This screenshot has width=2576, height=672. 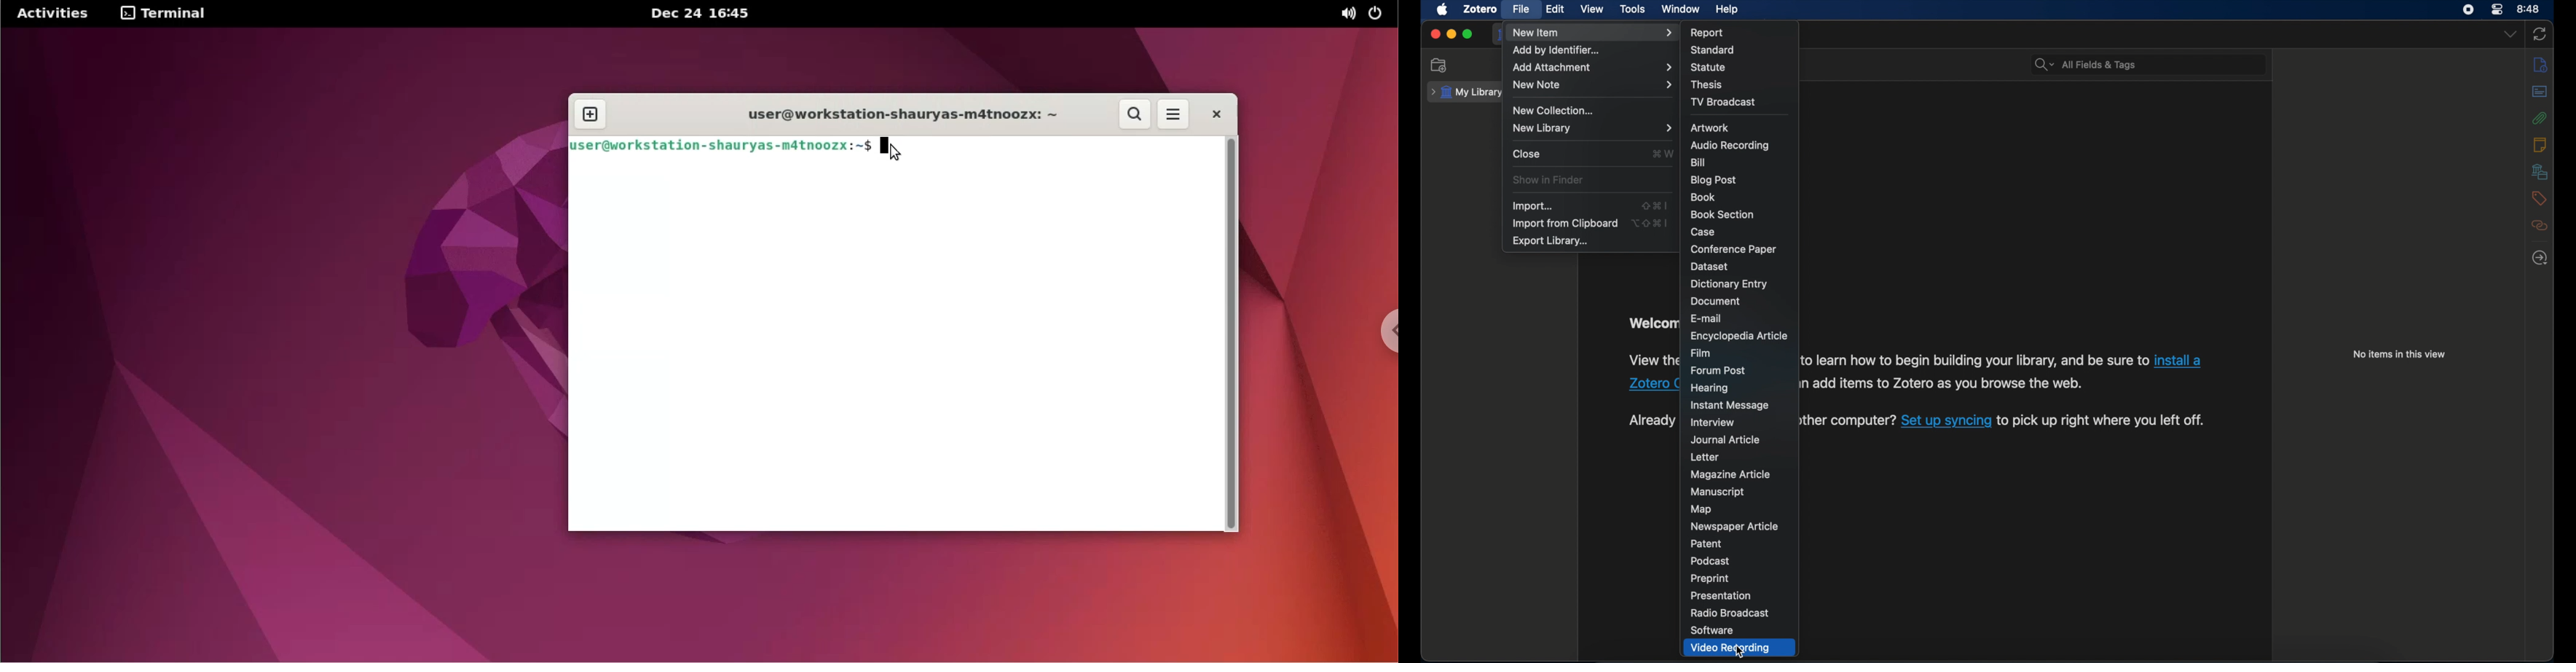 What do you see at coordinates (1663, 153) in the screenshot?
I see `close` at bounding box center [1663, 153].